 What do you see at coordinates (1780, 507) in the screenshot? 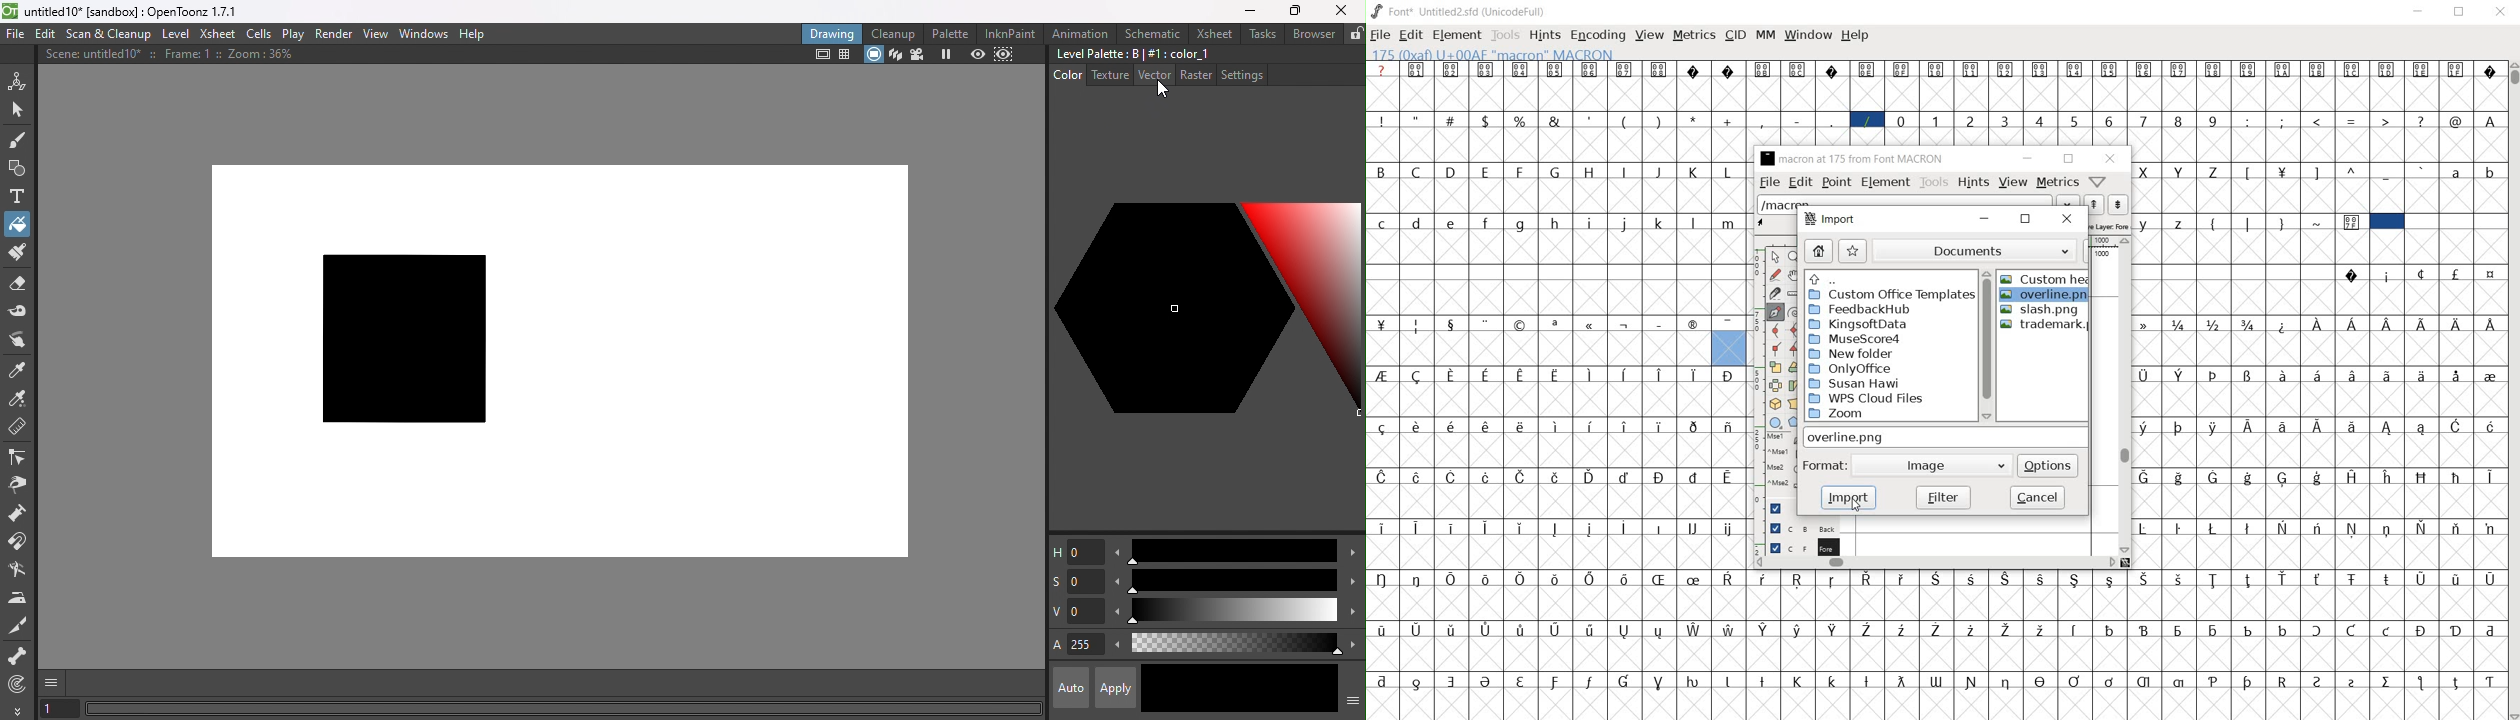
I see `Guide layer` at bounding box center [1780, 507].